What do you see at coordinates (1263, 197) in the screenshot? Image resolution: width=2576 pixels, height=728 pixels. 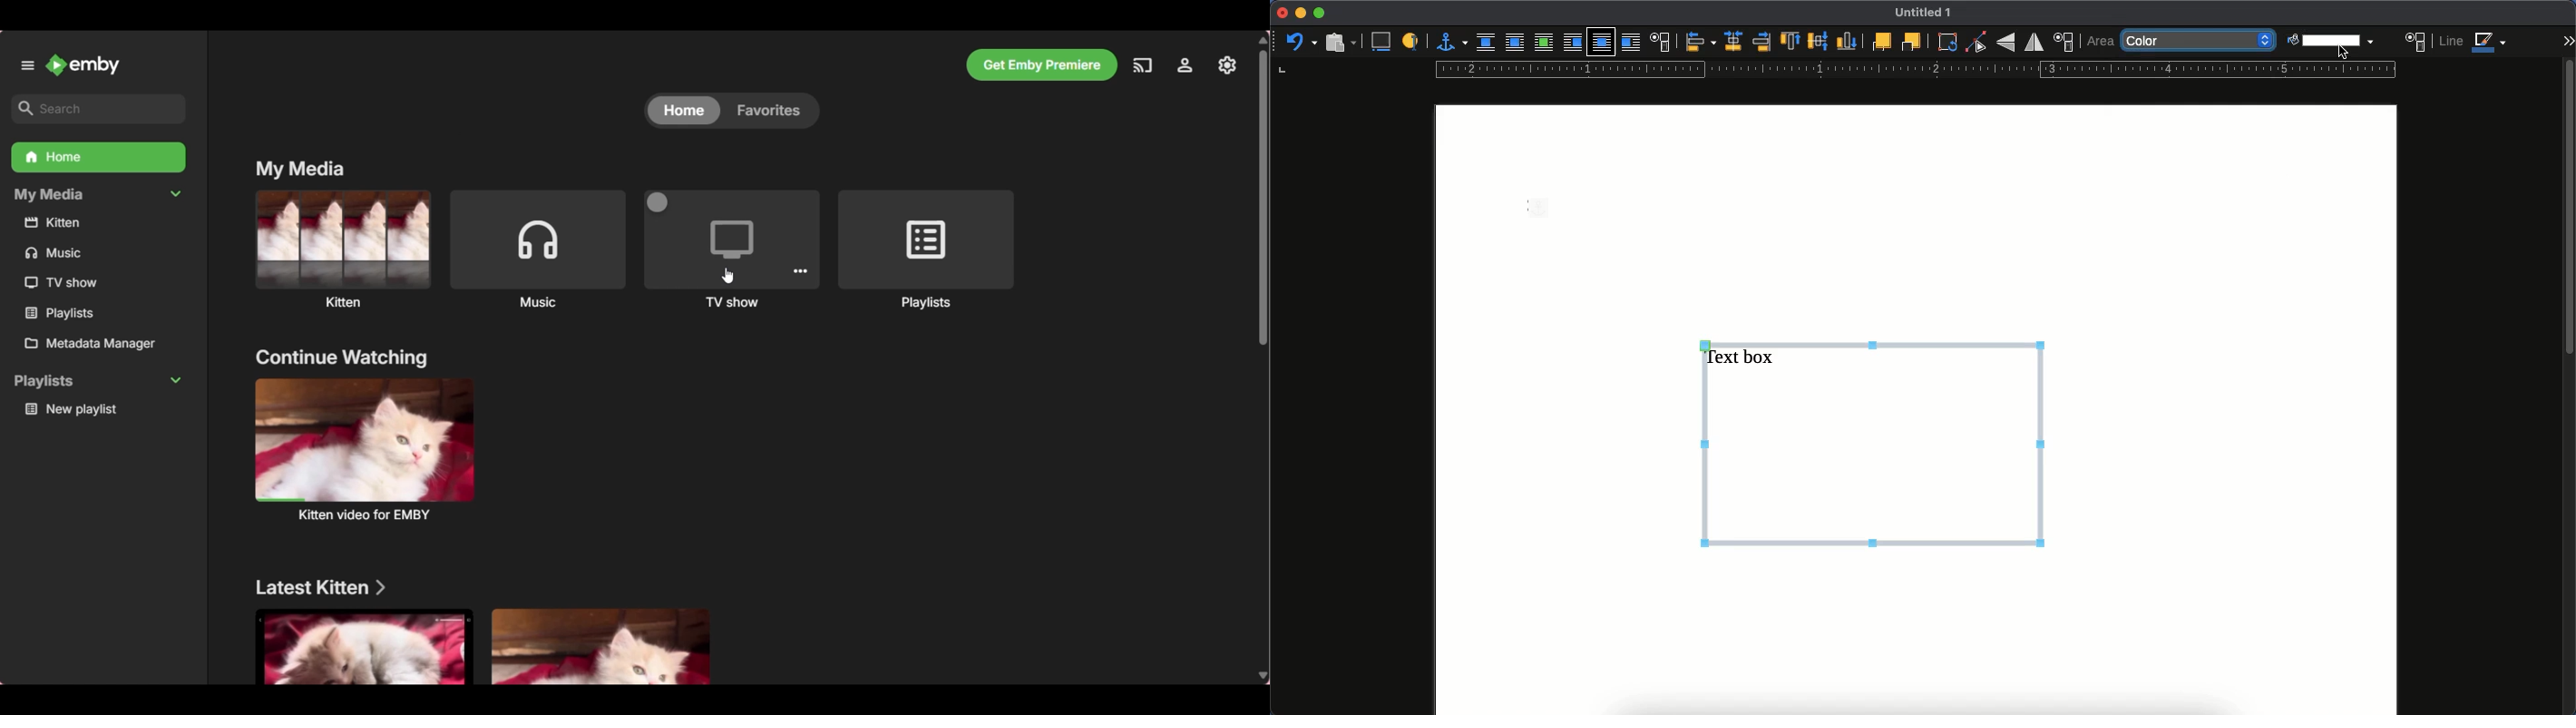 I see `Vertical slide bar` at bounding box center [1263, 197].